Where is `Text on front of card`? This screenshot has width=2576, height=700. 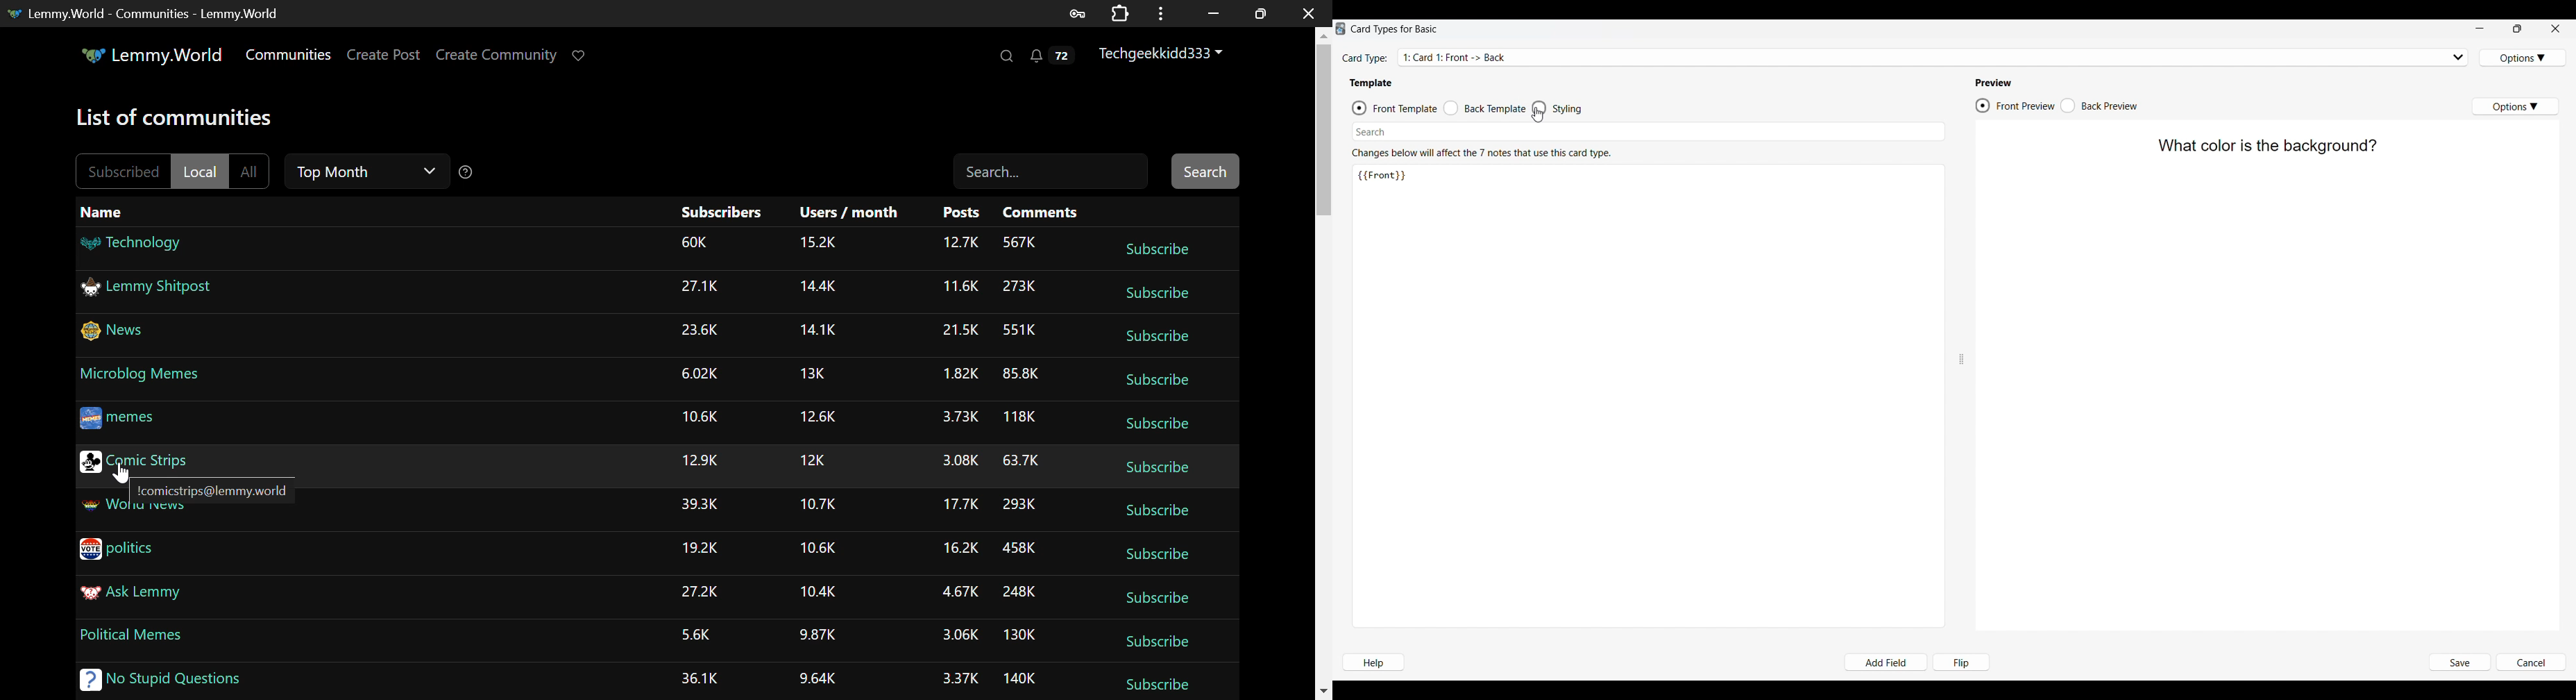 Text on front of card is located at coordinates (2266, 147).